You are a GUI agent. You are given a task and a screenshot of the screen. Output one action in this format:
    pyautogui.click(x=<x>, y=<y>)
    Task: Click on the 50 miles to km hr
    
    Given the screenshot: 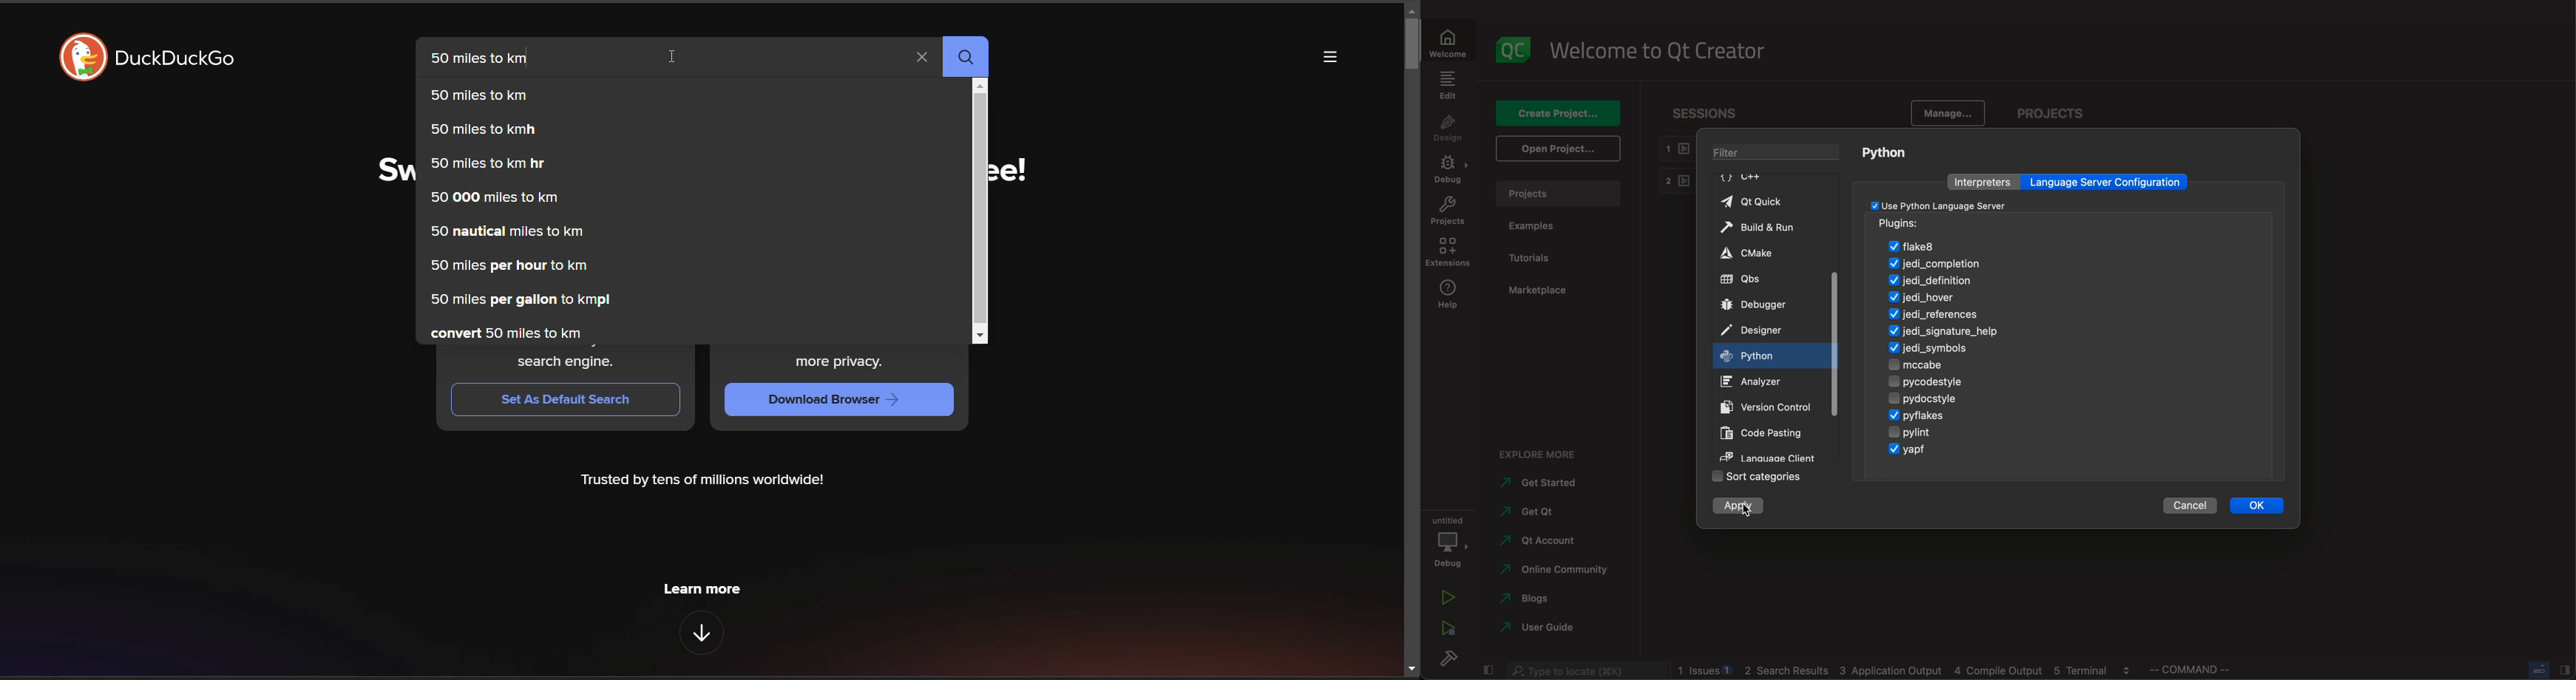 What is the action you would take?
    pyautogui.click(x=487, y=163)
    